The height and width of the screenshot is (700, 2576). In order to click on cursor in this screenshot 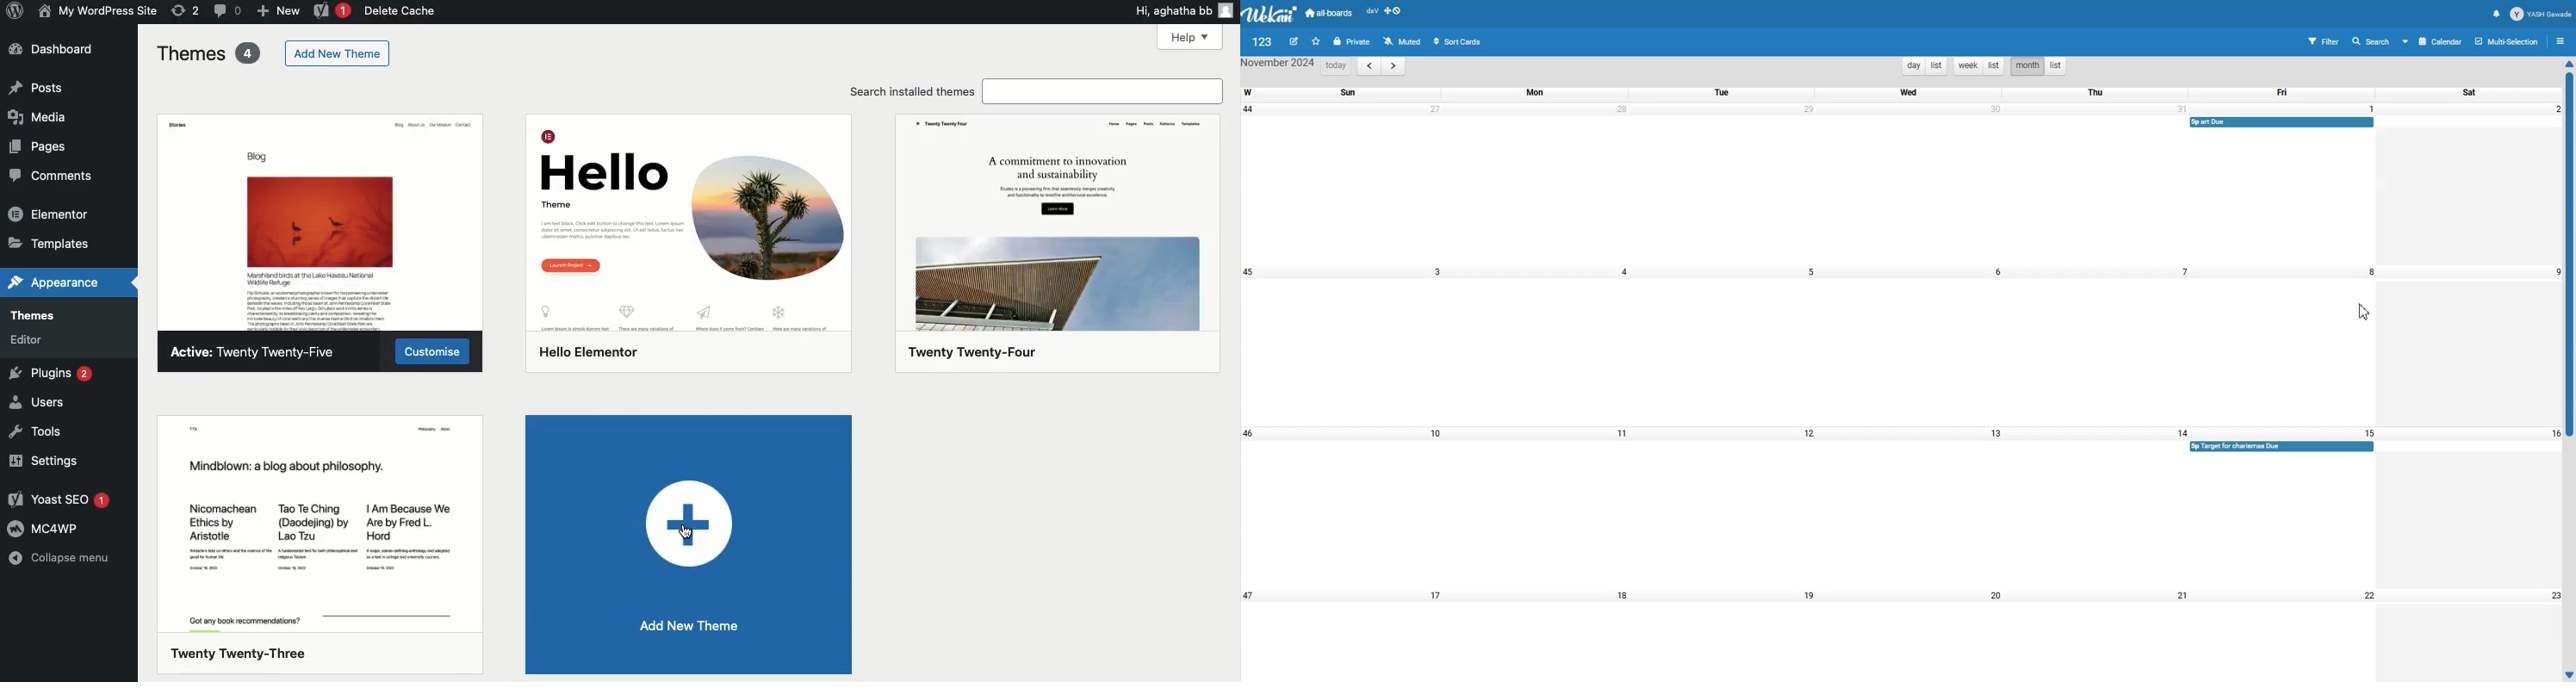, I will do `click(691, 534)`.